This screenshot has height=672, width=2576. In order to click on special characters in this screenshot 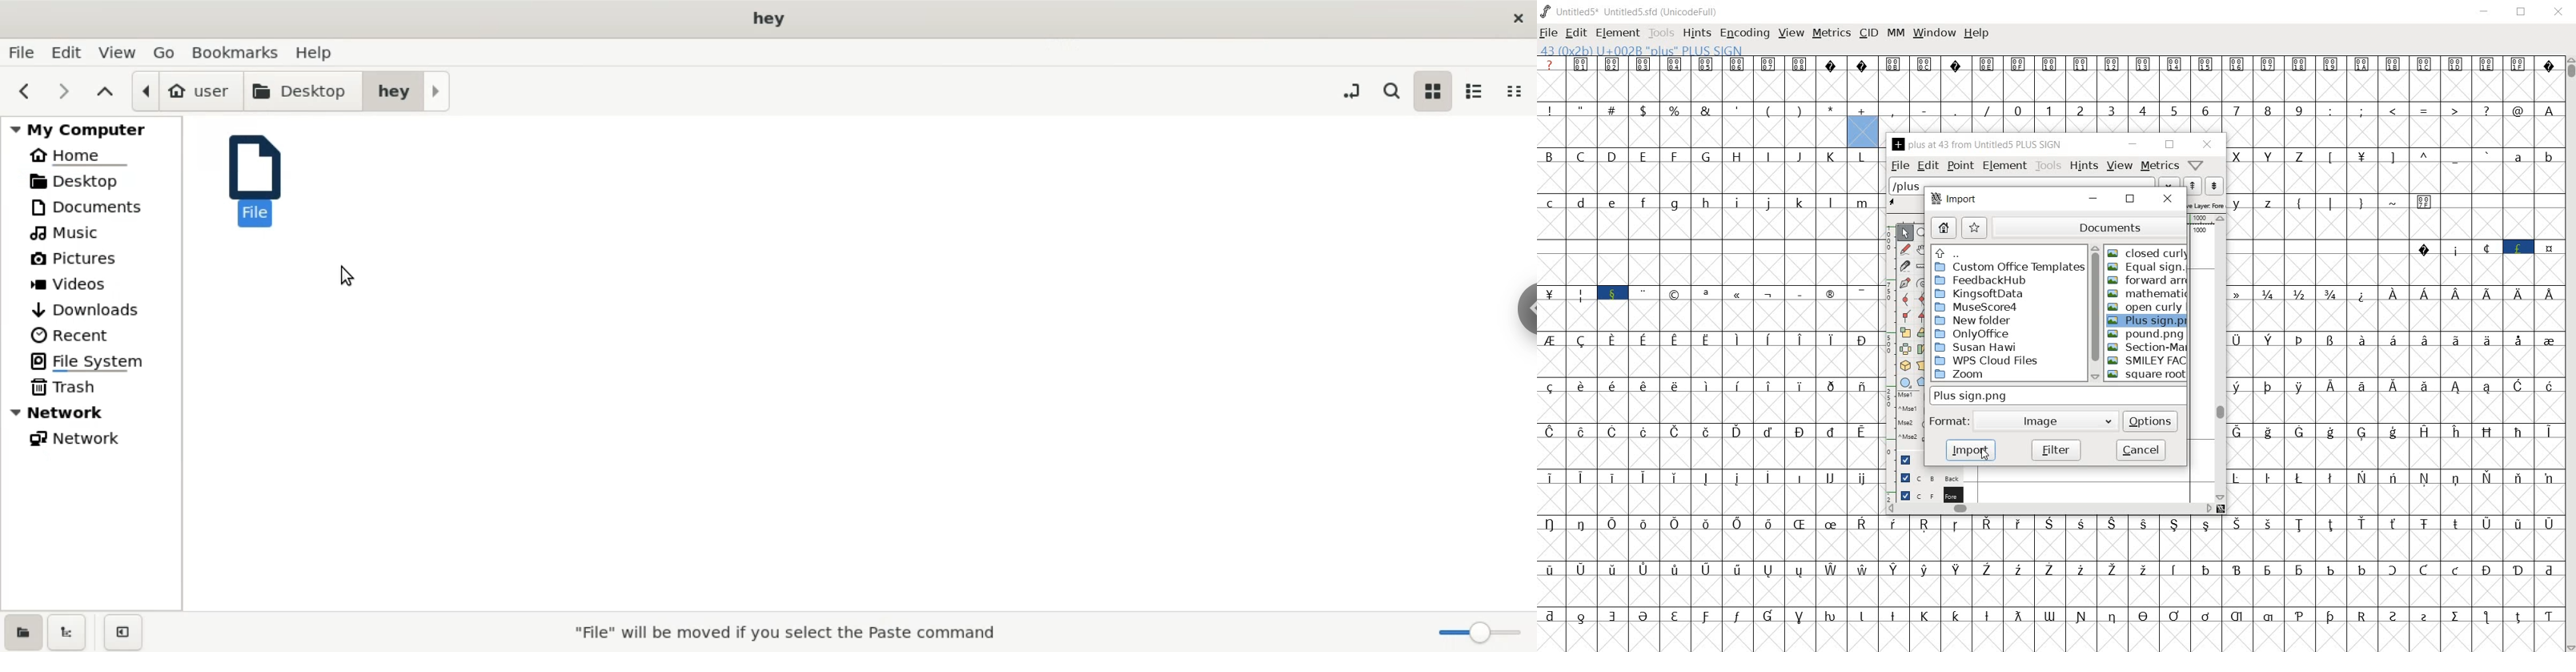, I will do `click(2362, 216)`.